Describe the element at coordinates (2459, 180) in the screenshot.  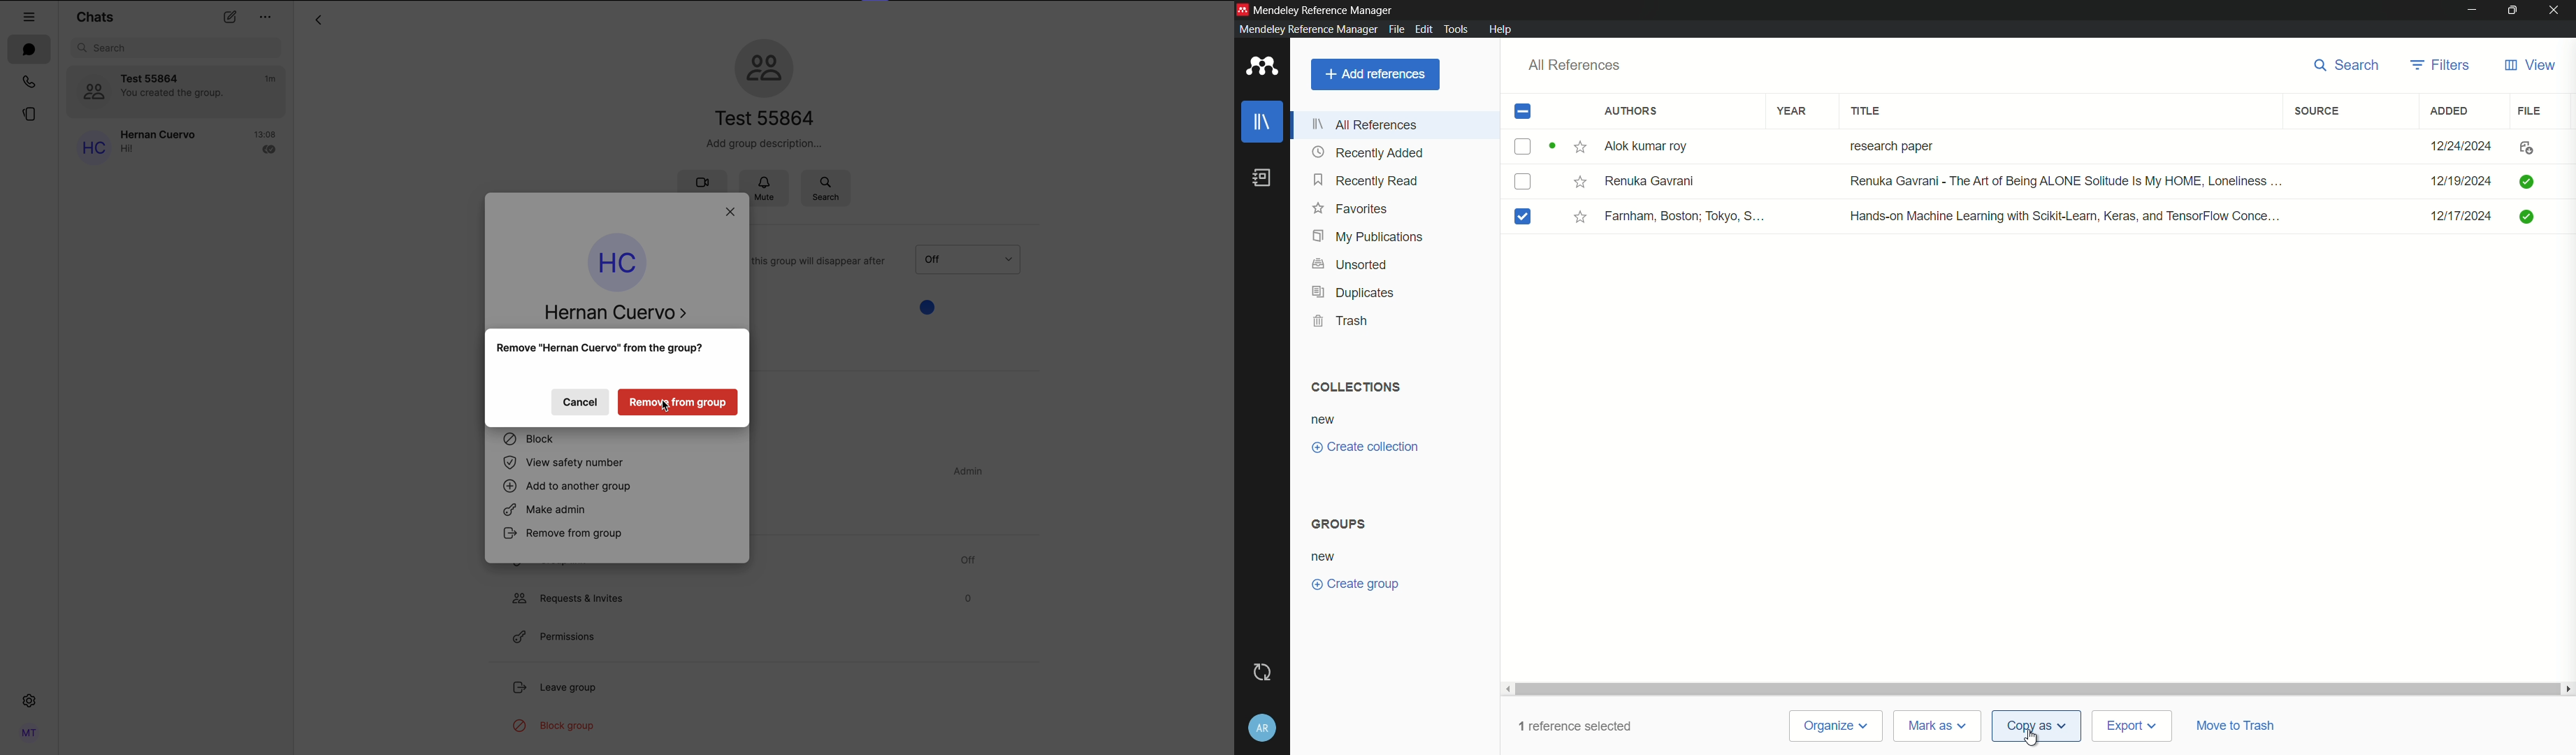
I see `12/19/2024` at that location.